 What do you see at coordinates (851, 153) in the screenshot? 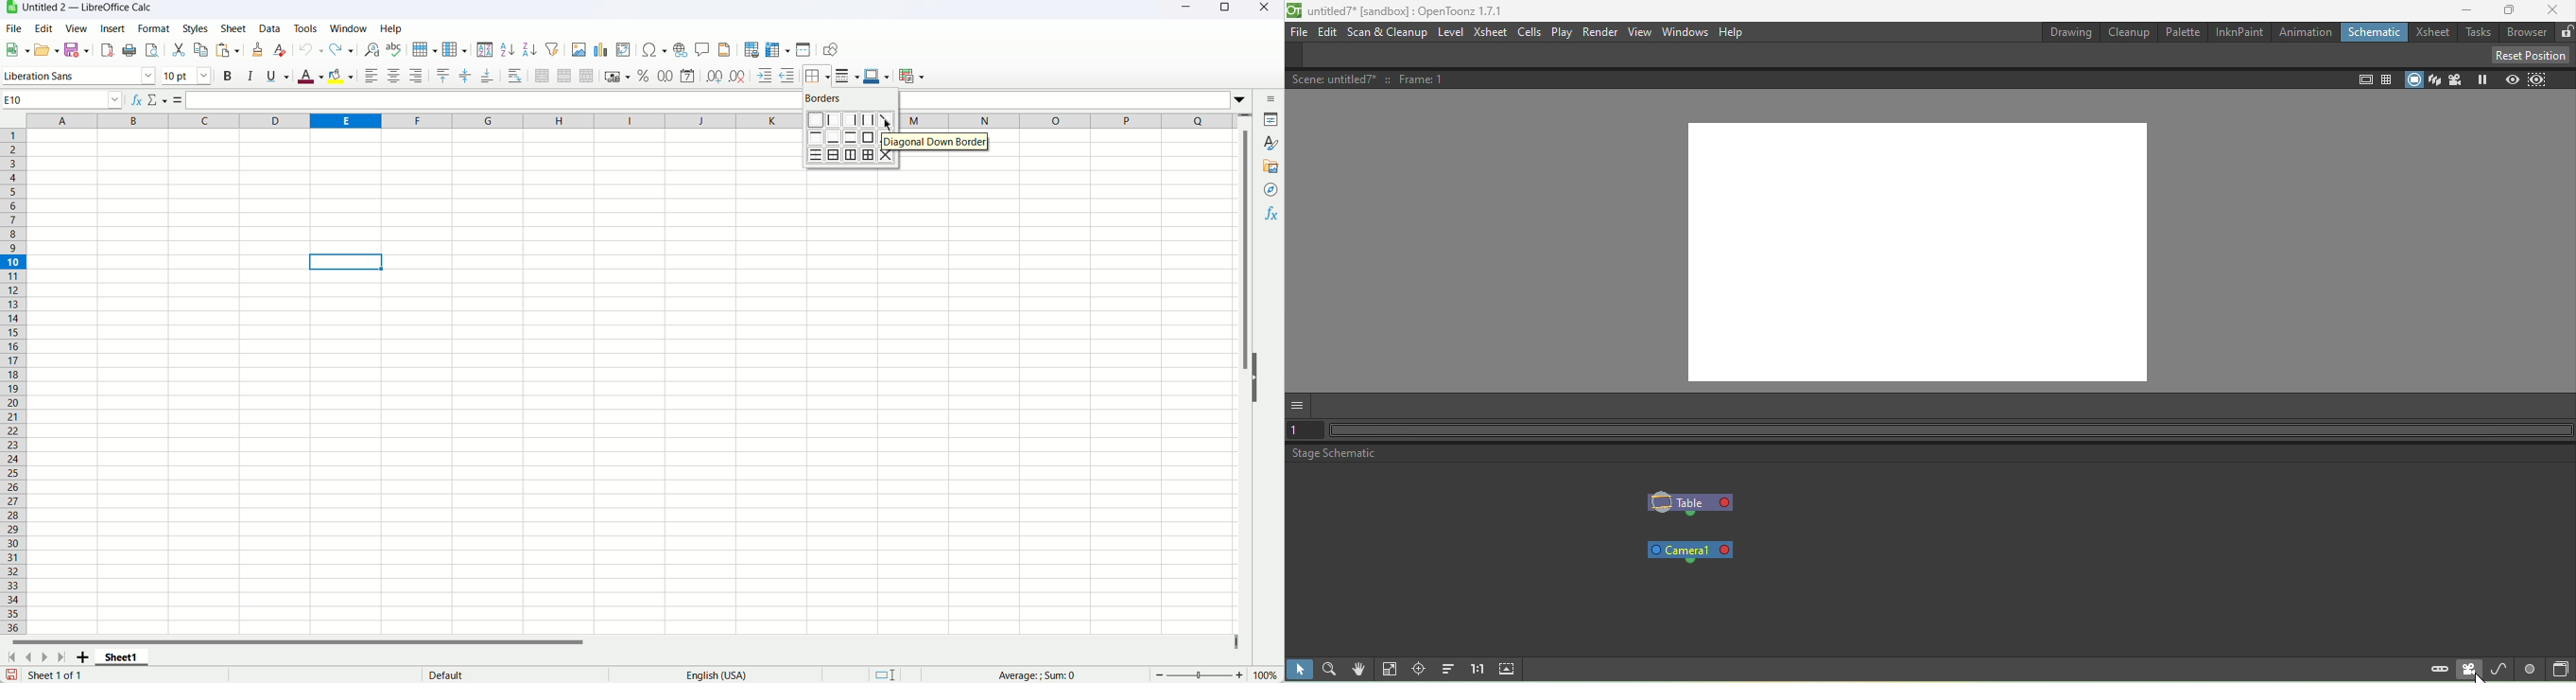
I see `outer border and vertical lines` at bounding box center [851, 153].